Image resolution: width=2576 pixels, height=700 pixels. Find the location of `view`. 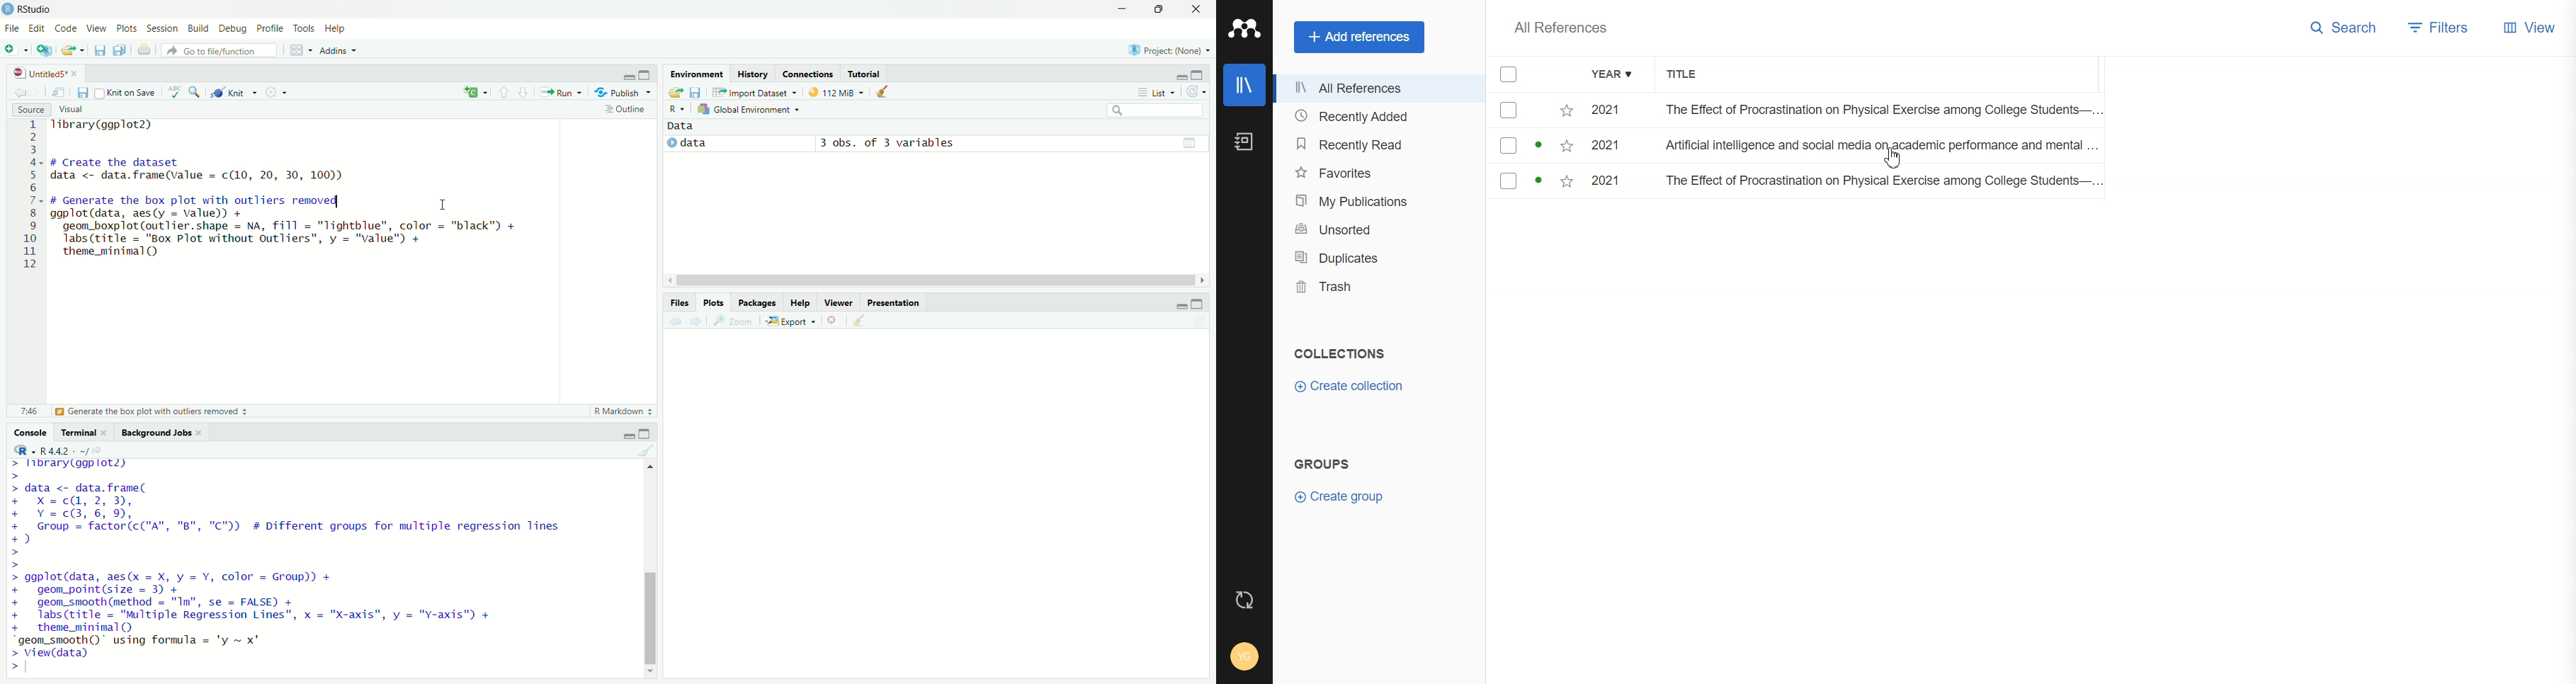

view is located at coordinates (1190, 140).